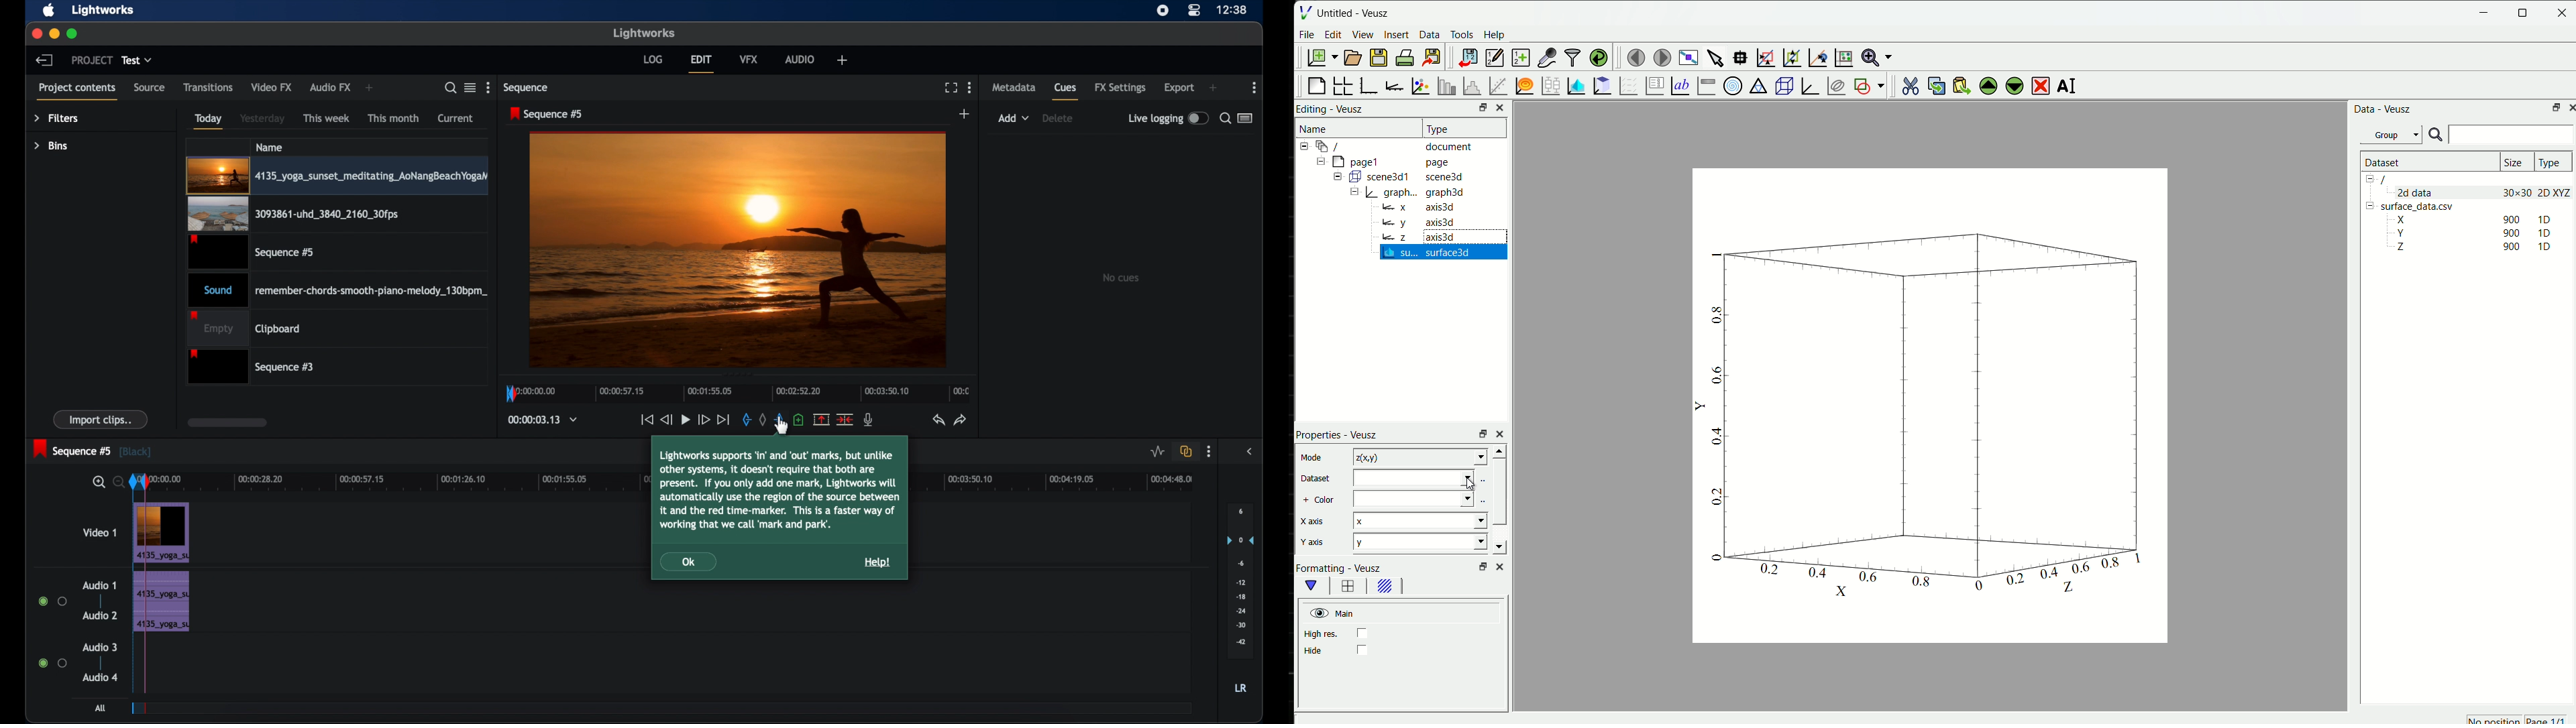 This screenshot has width=2576, height=728. Describe the element at coordinates (1067, 91) in the screenshot. I see `cues` at that location.